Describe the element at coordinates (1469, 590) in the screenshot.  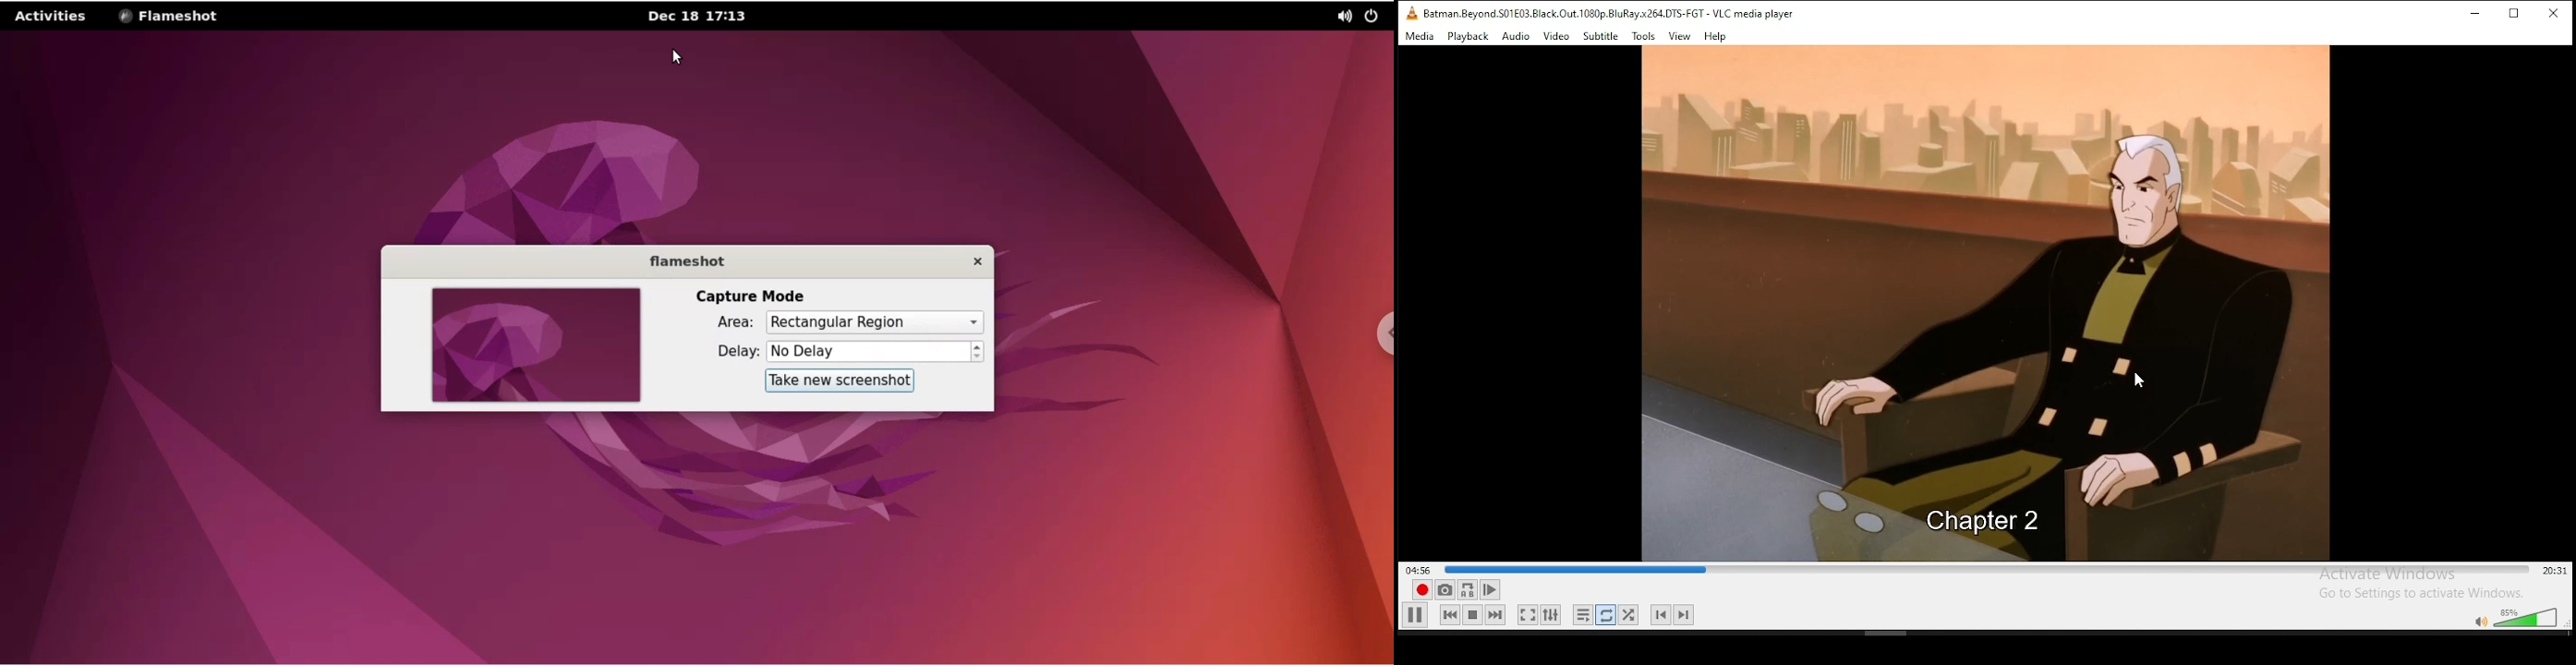
I see `A-B Repeat (A-B Icon)` at that location.